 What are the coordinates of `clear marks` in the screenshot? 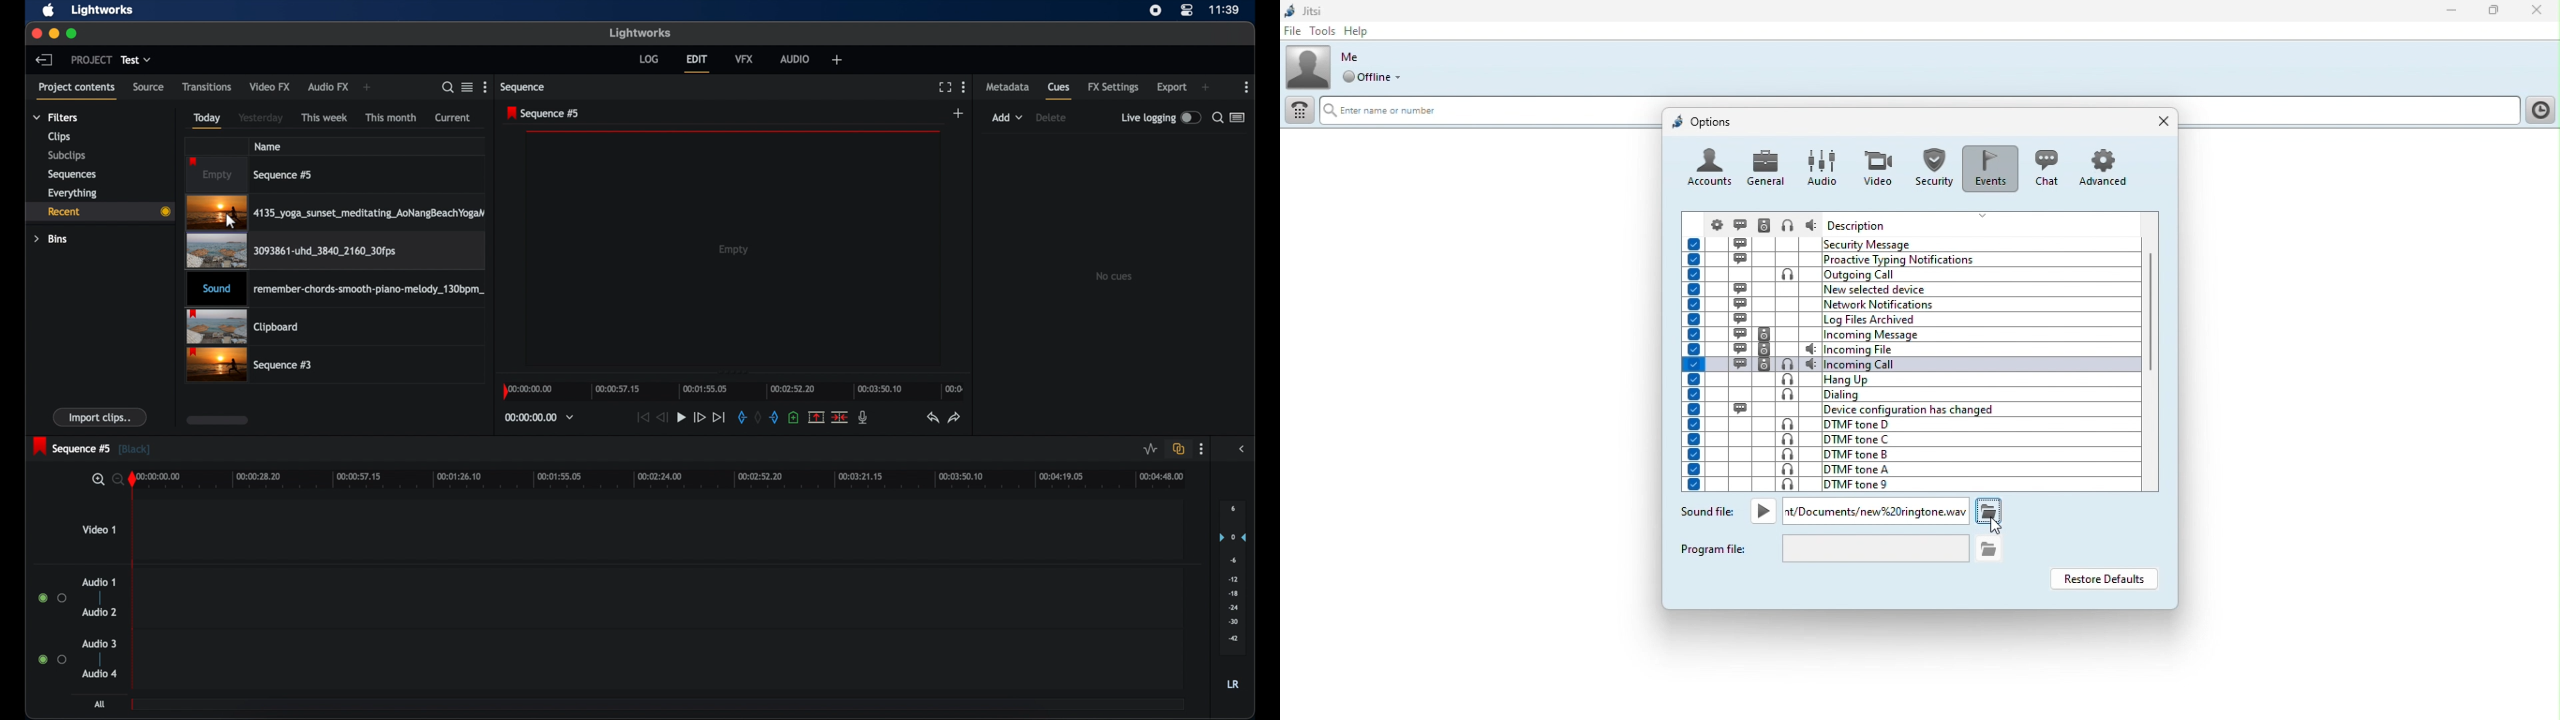 It's located at (757, 417).